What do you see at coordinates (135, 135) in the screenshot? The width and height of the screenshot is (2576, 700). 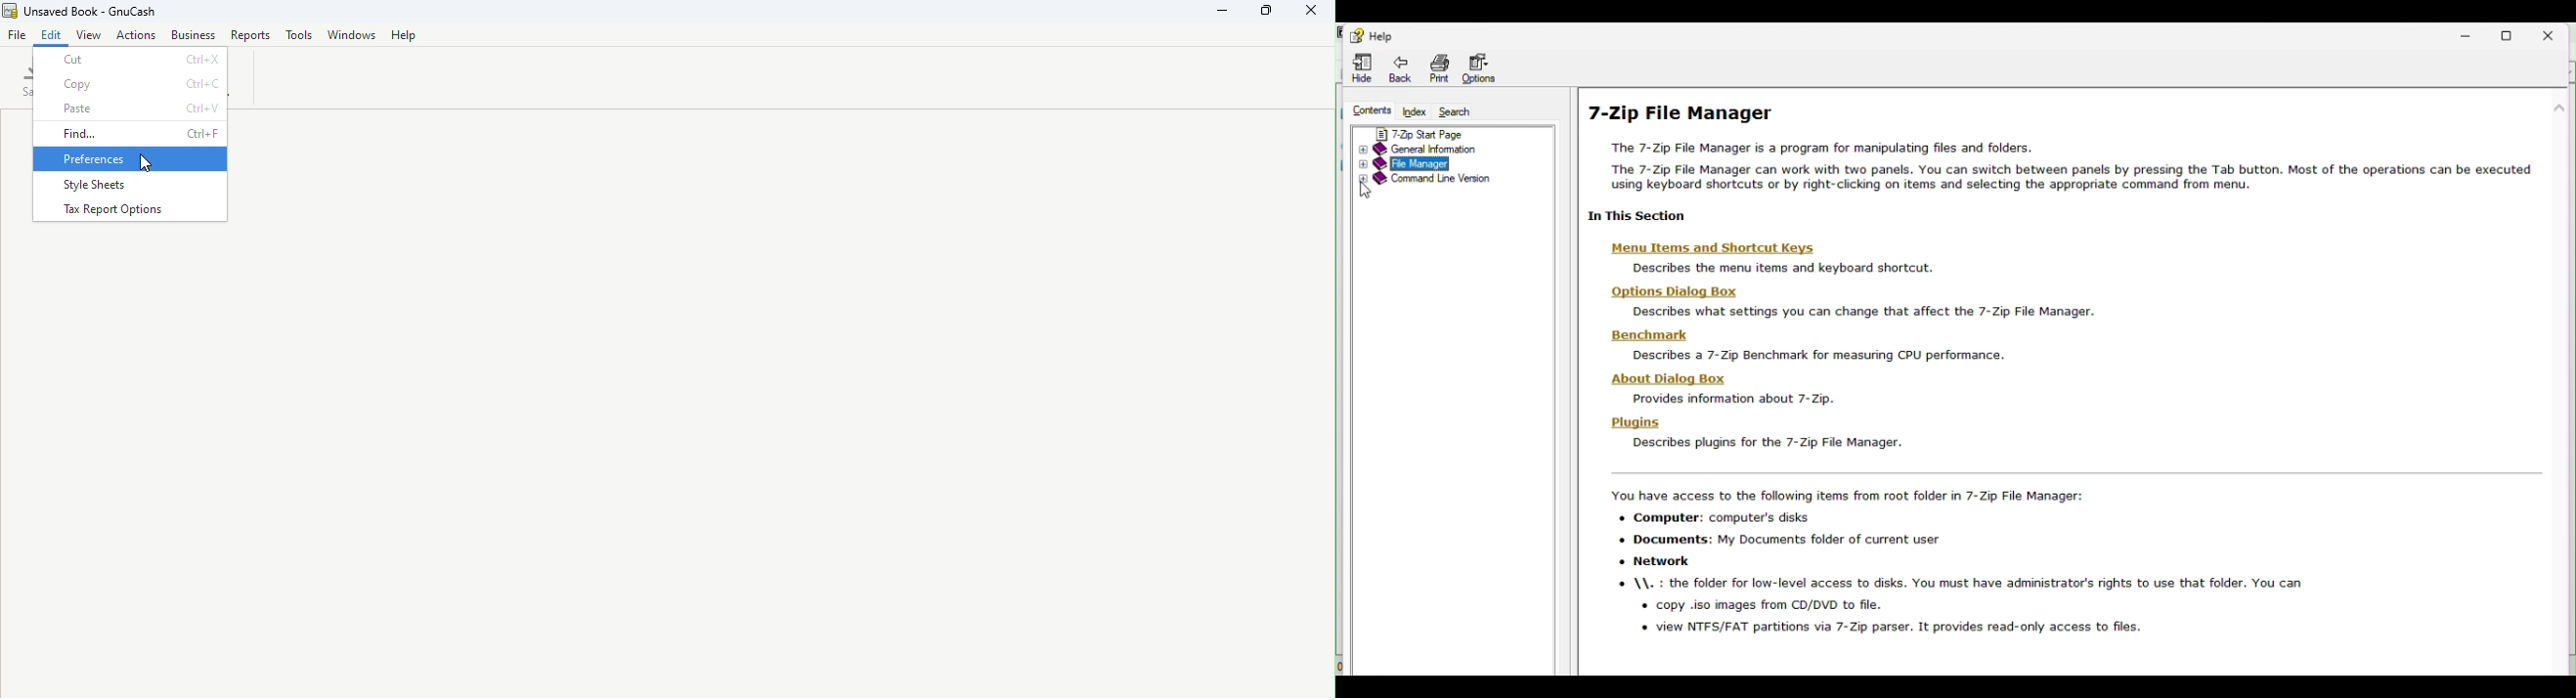 I see `Find` at bounding box center [135, 135].